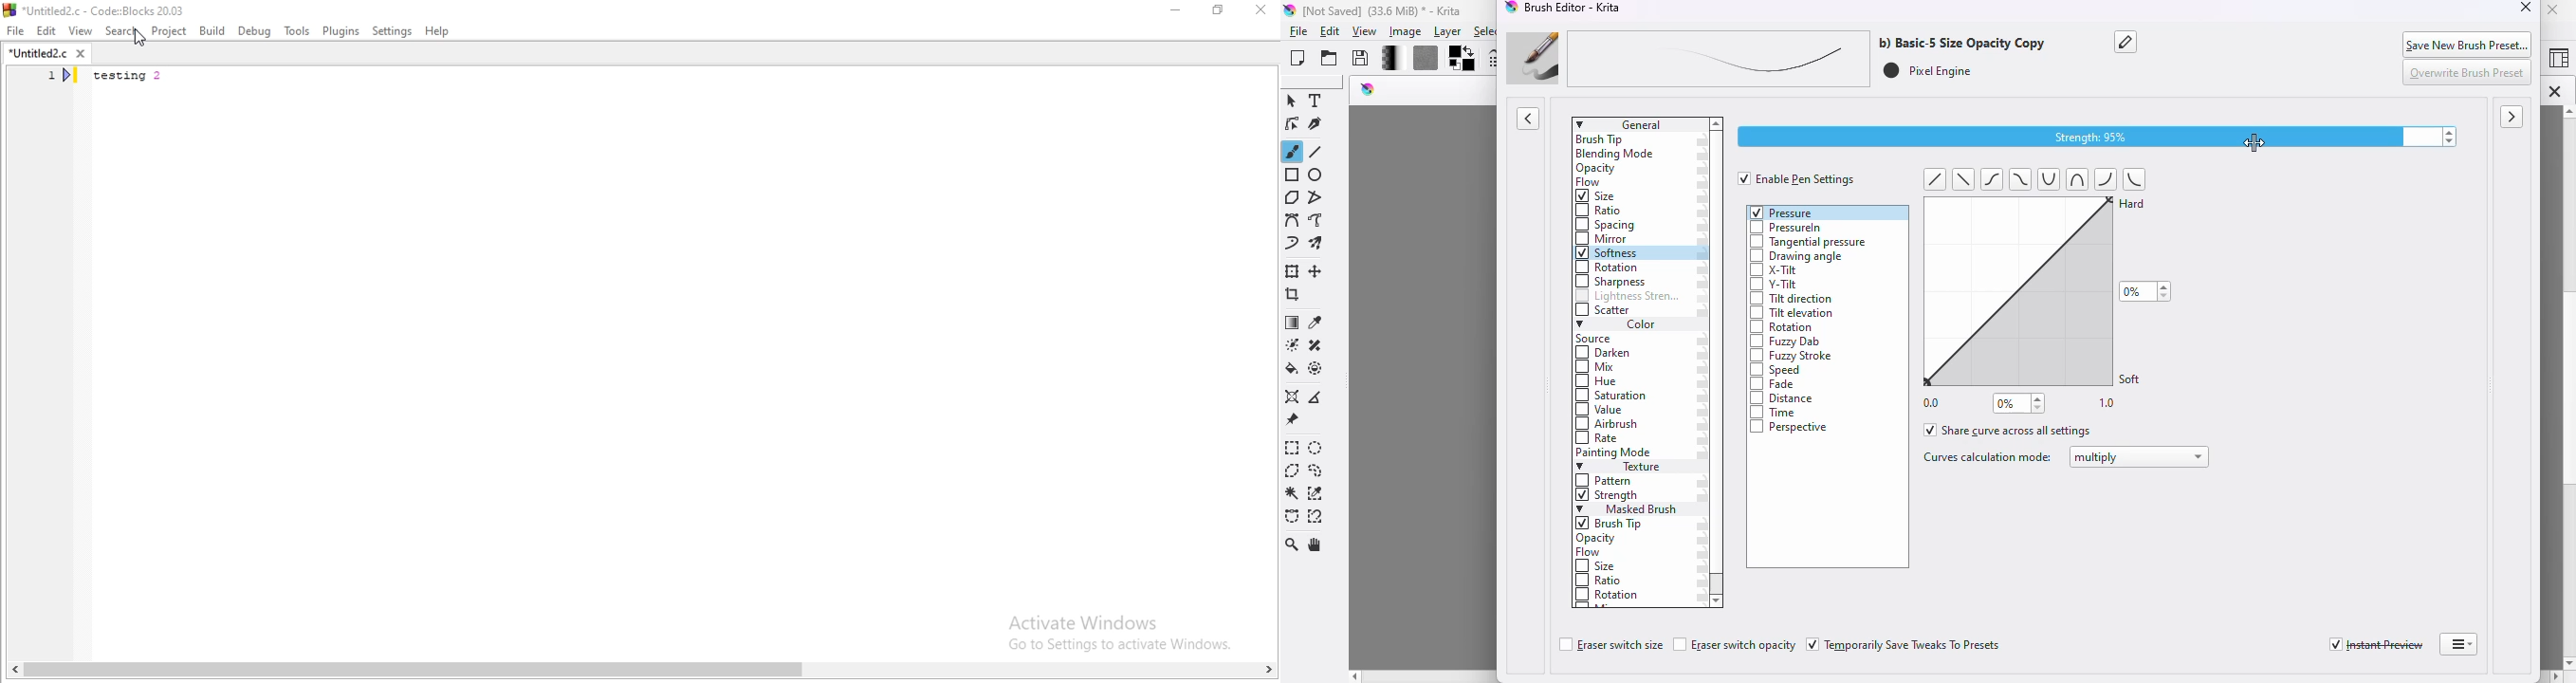 This screenshot has height=700, width=2576. What do you see at coordinates (1610, 282) in the screenshot?
I see `sharpness` at bounding box center [1610, 282].